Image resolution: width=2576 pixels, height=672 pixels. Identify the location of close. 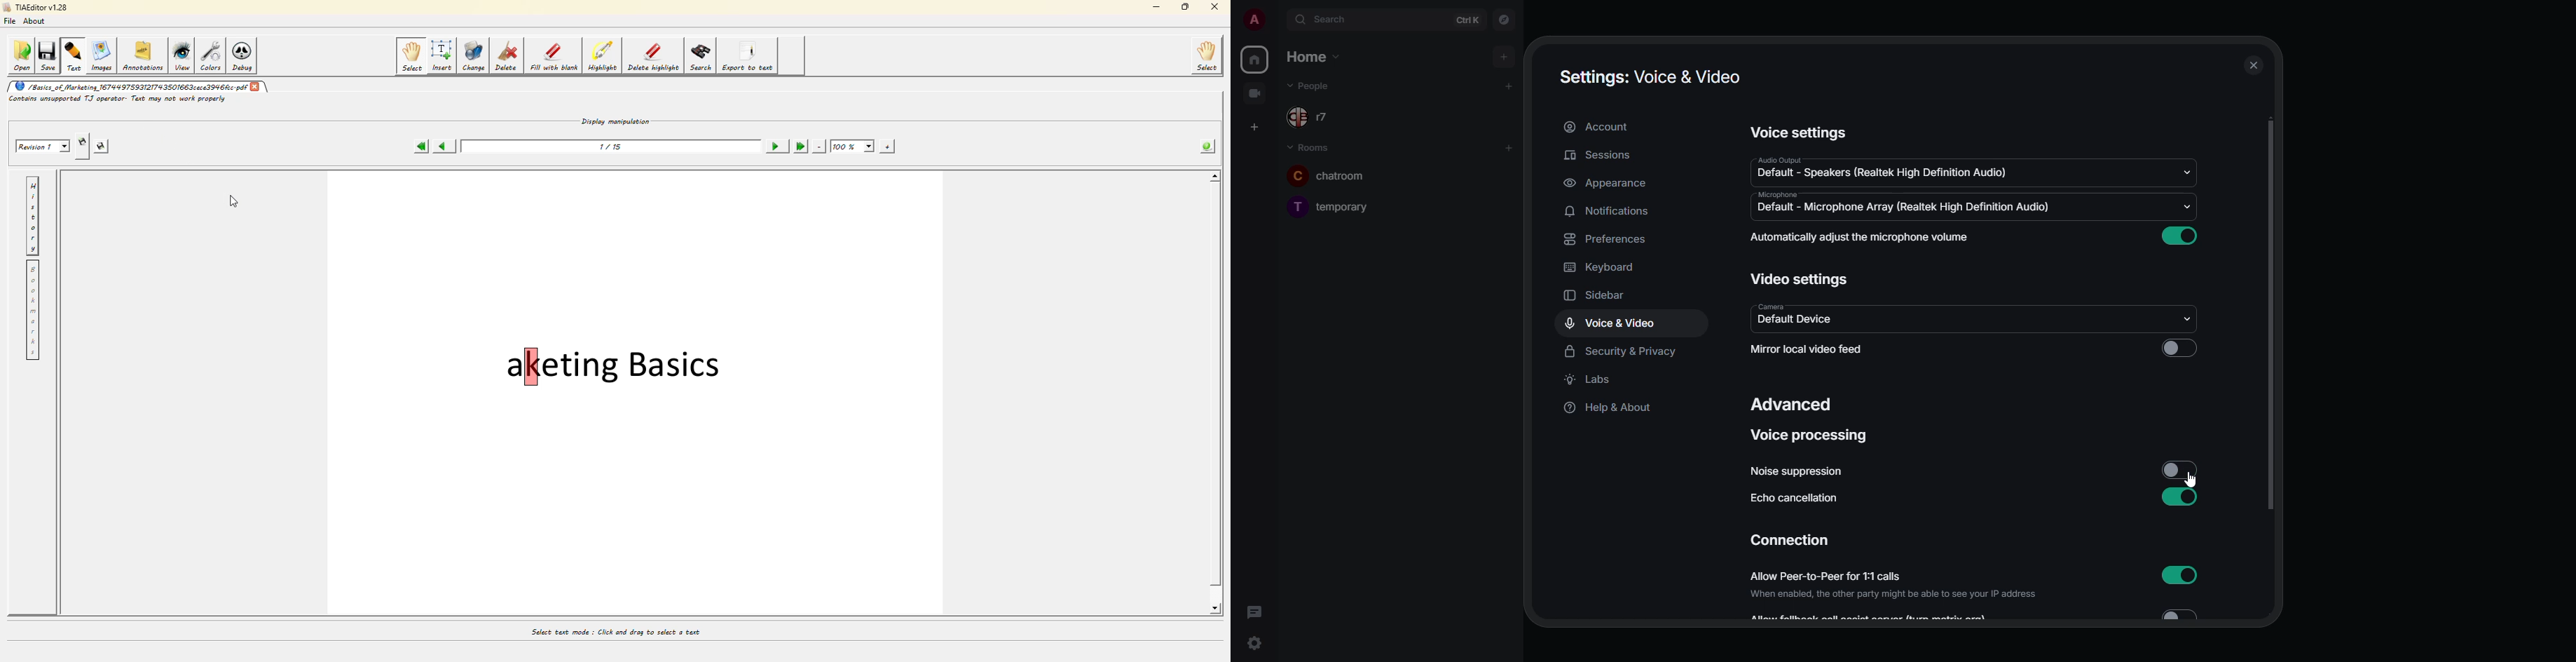
(2253, 67).